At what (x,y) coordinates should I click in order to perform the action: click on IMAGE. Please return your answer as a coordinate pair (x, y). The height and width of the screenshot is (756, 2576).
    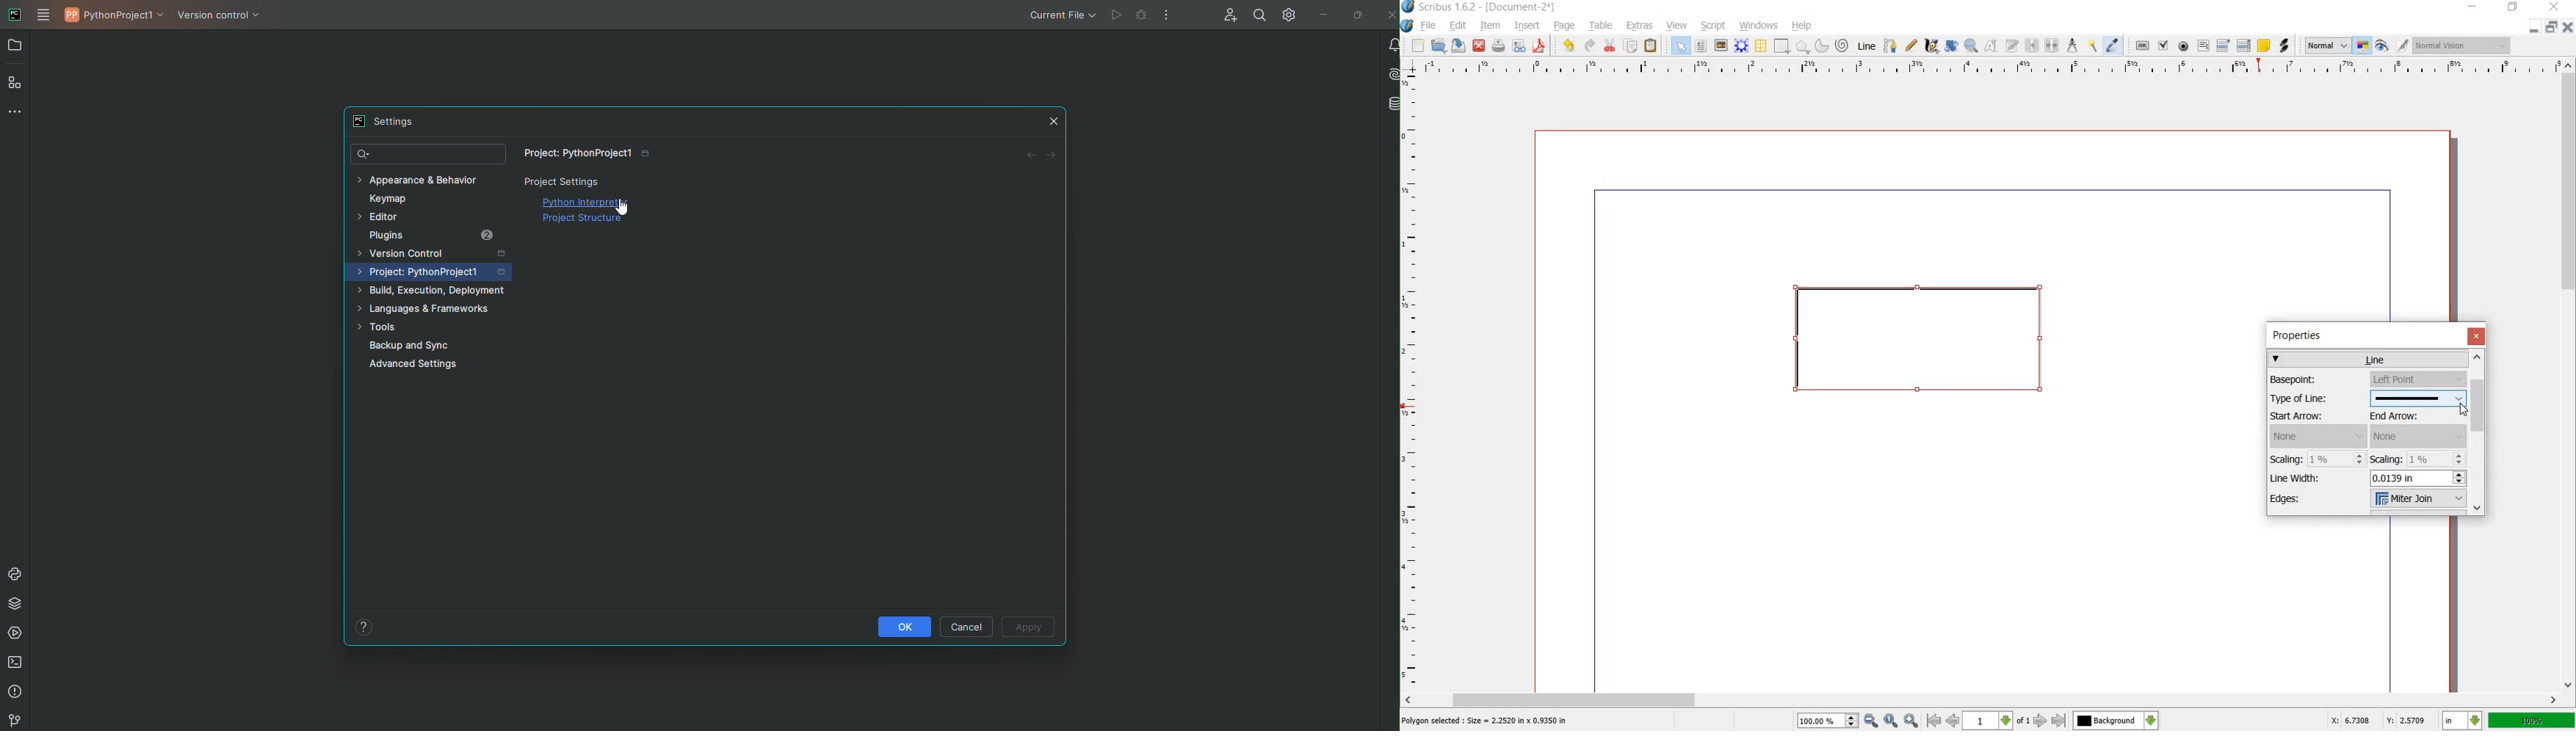
    Looking at the image, I should click on (1721, 45).